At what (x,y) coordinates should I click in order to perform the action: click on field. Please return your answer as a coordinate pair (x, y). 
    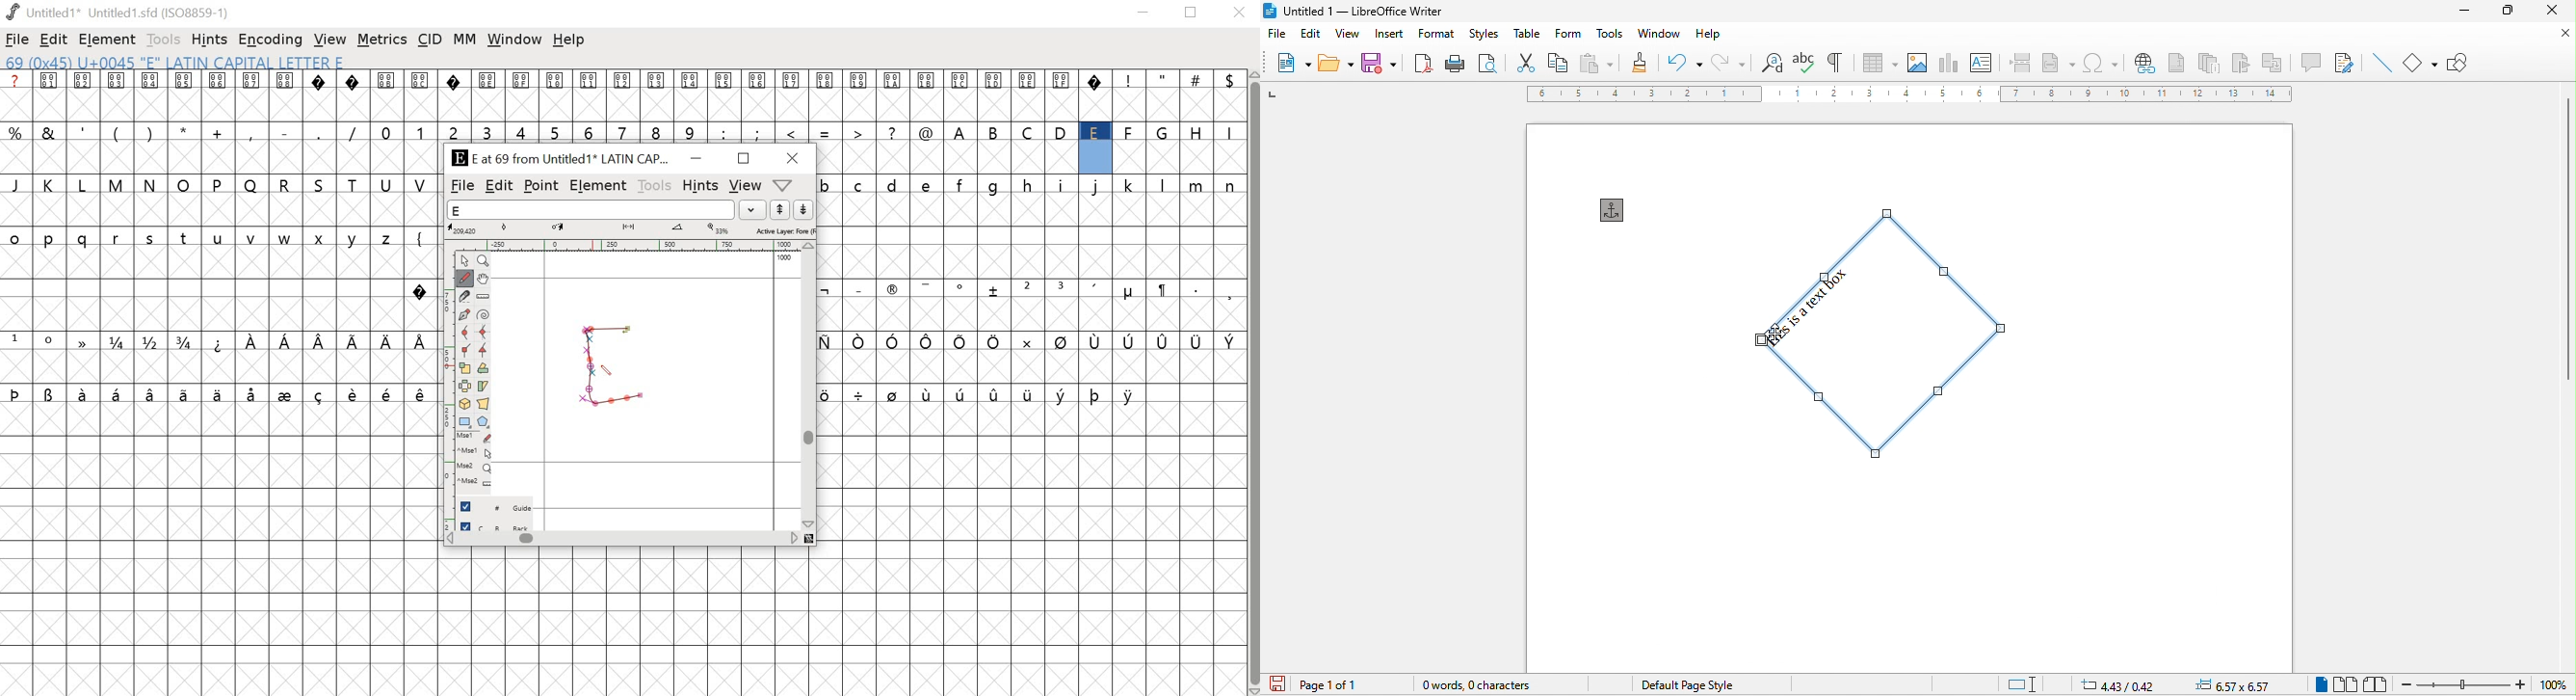
    Looking at the image, I should click on (2059, 61).